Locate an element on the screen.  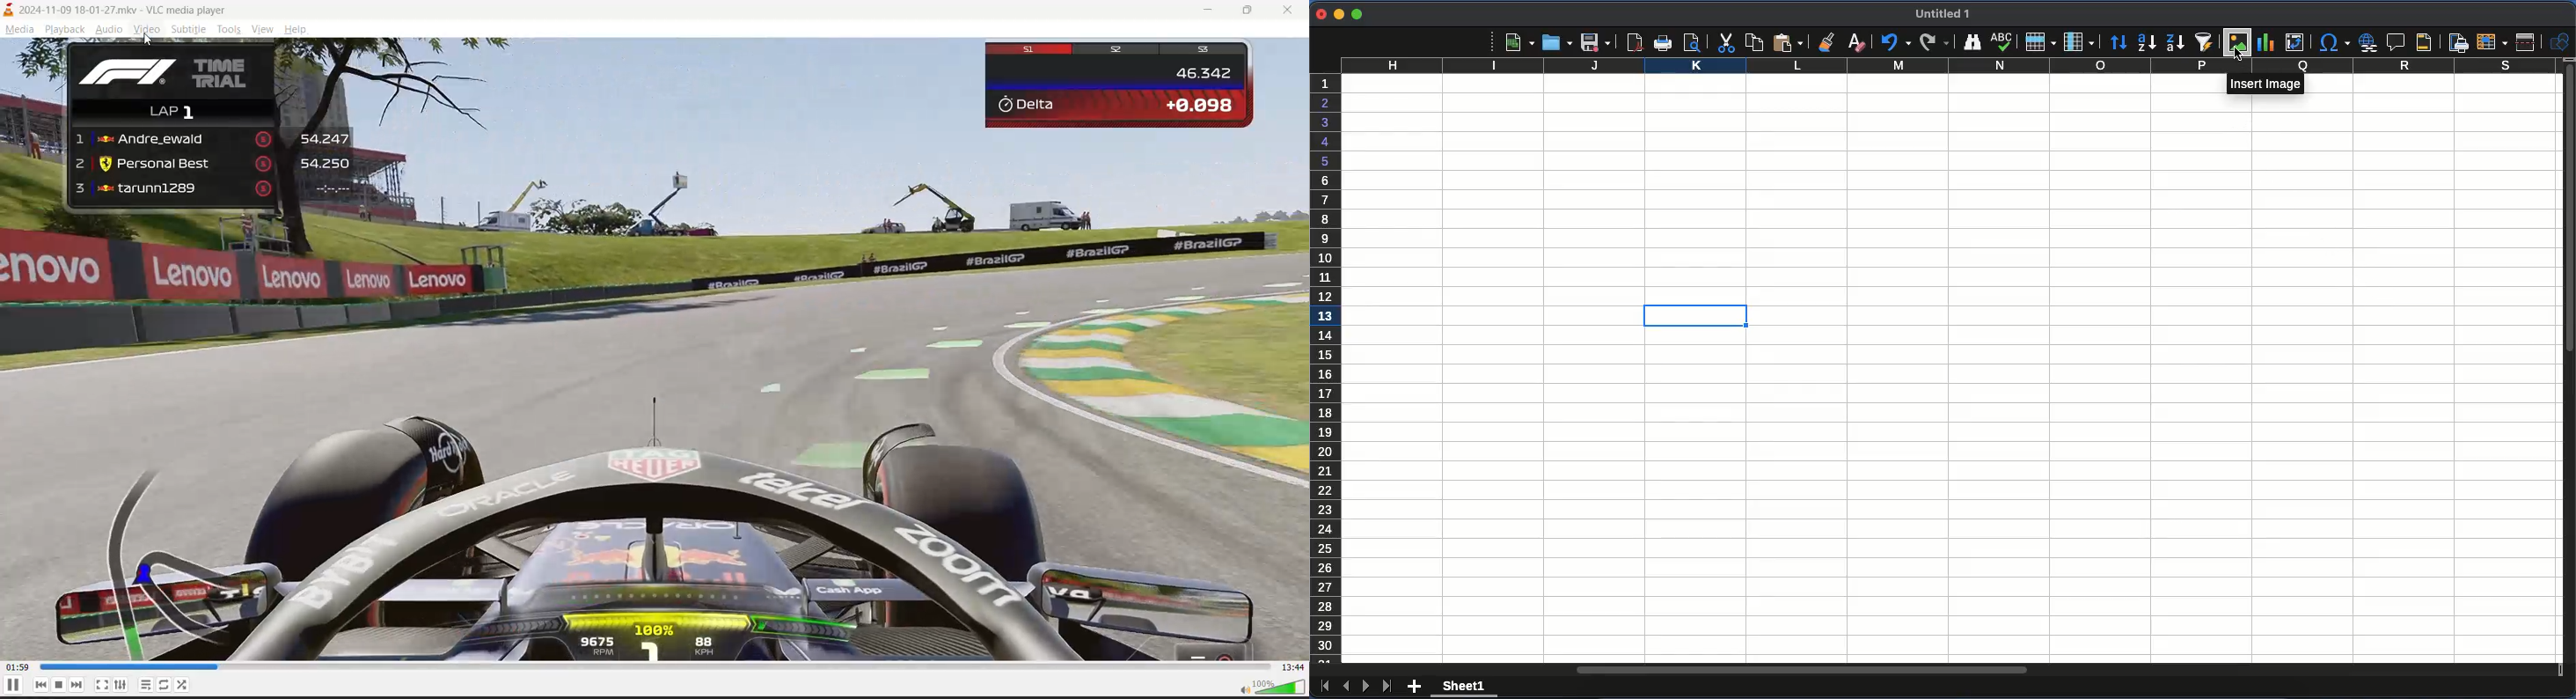
cursor is located at coordinates (150, 42).